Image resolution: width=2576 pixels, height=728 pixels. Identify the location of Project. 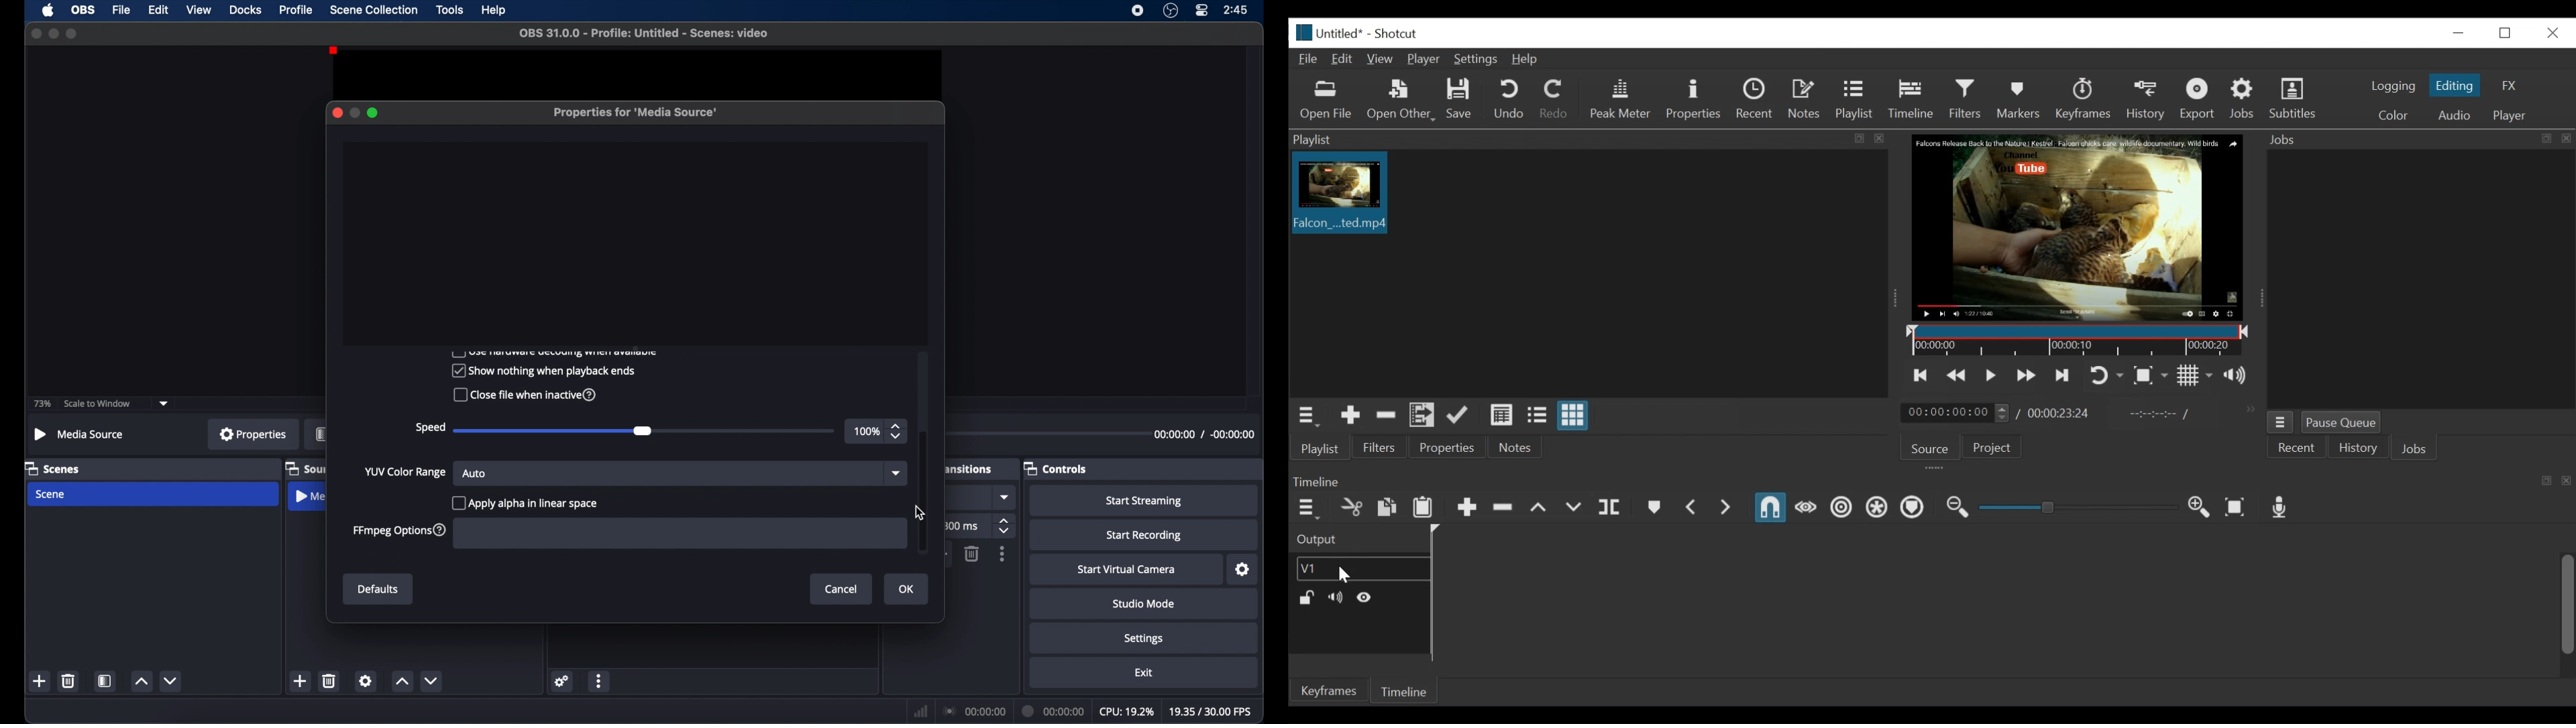
(1989, 446).